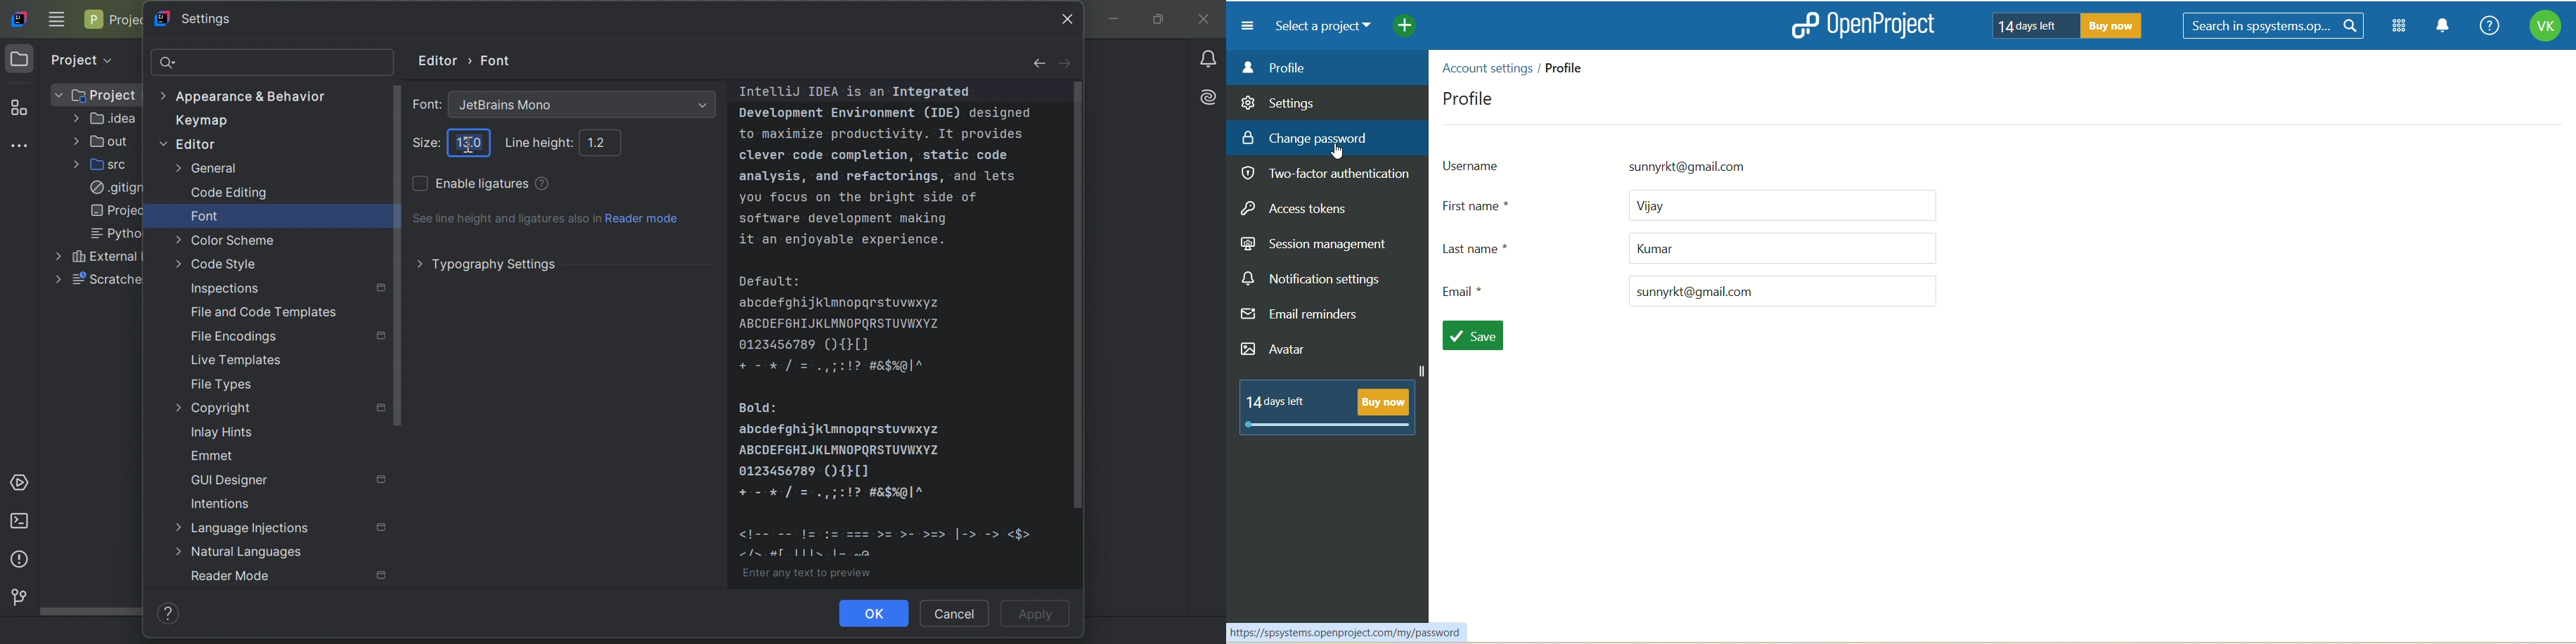  Describe the element at coordinates (702, 105) in the screenshot. I see `Drop down` at that location.